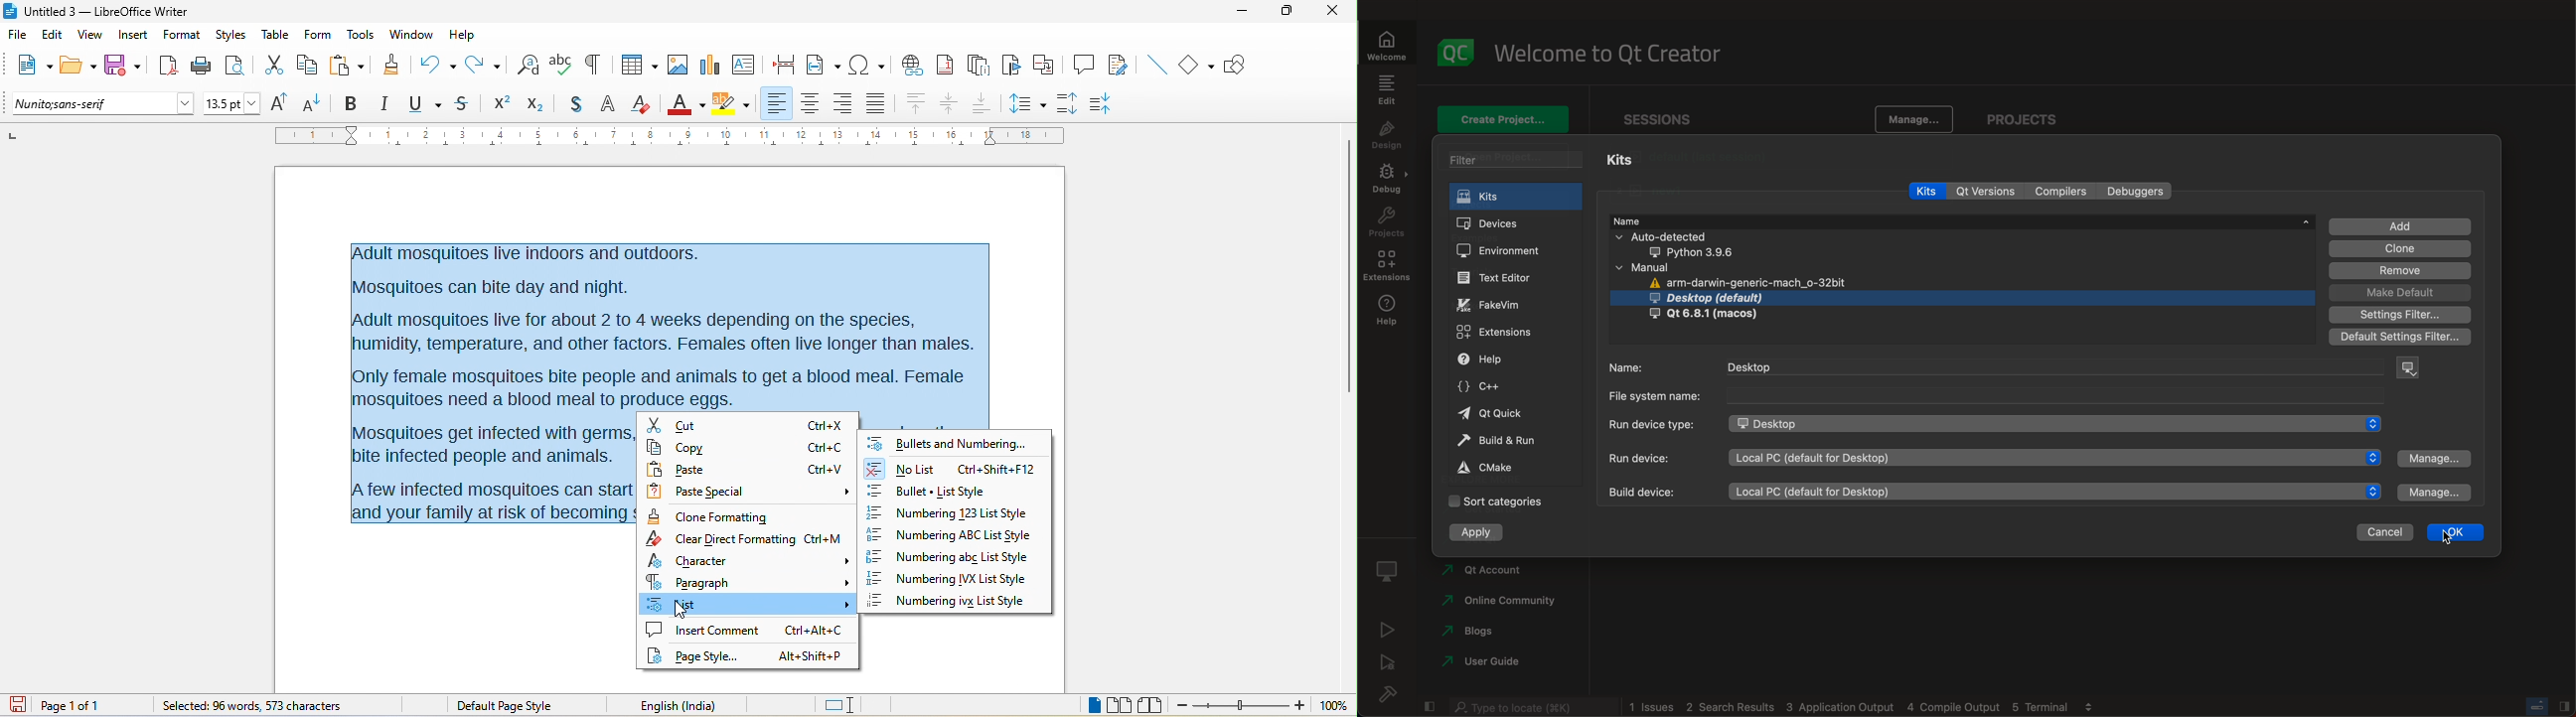 The height and width of the screenshot is (728, 2576). What do you see at coordinates (499, 105) in the screenshot?
I see `Superscript` at bounding box center [499, 105].